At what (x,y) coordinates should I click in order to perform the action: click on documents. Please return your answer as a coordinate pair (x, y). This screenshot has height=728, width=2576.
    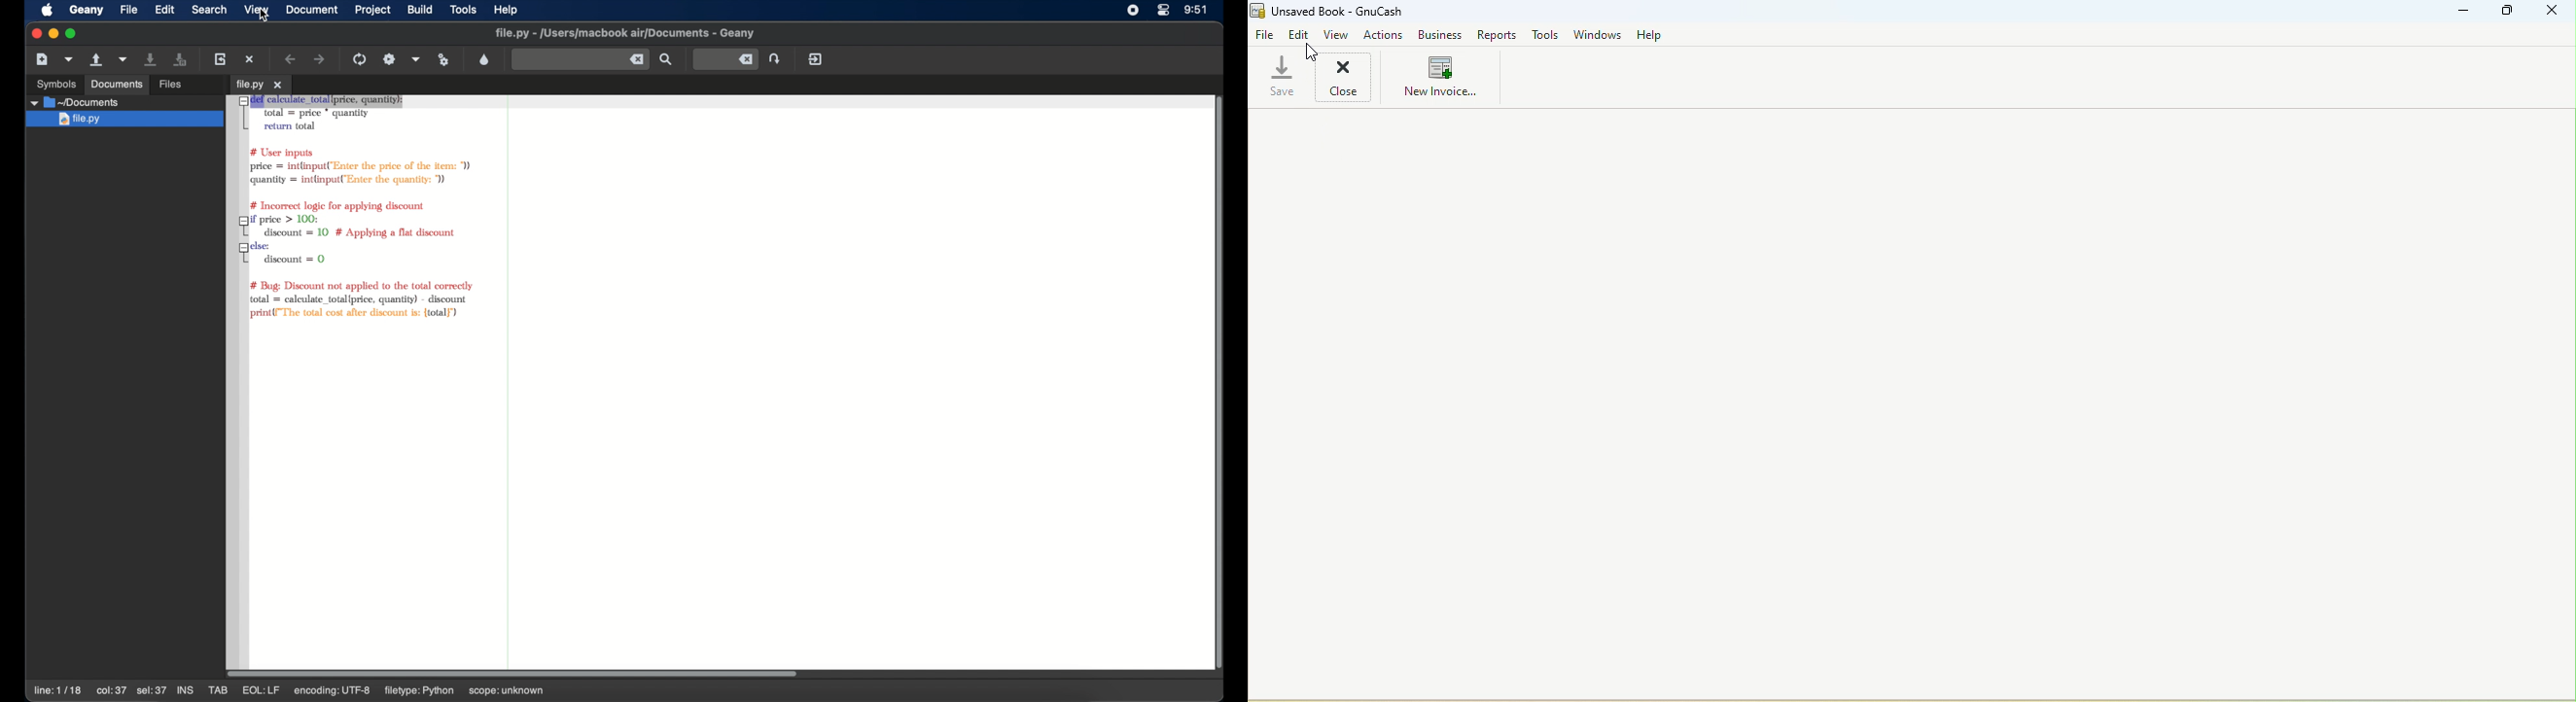
    Looking at the image, I should click on (75, 103).